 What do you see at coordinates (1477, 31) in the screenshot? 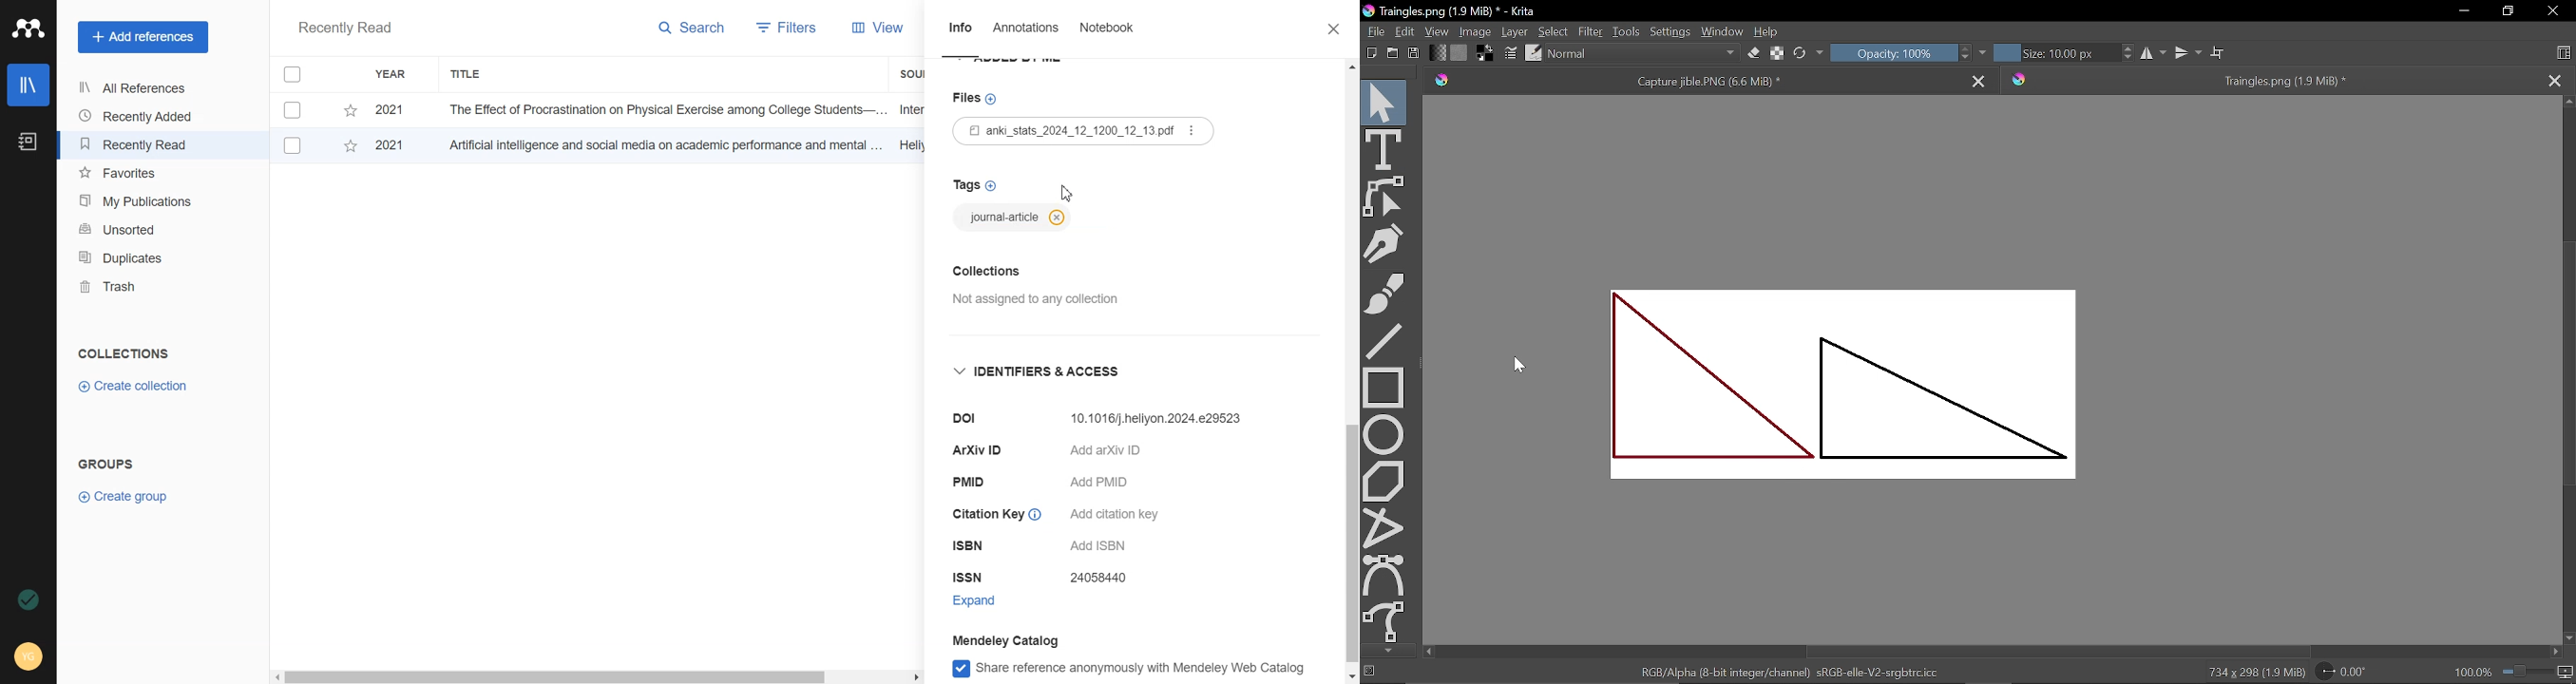
I see `Image` at bounding box center [1477, 31].